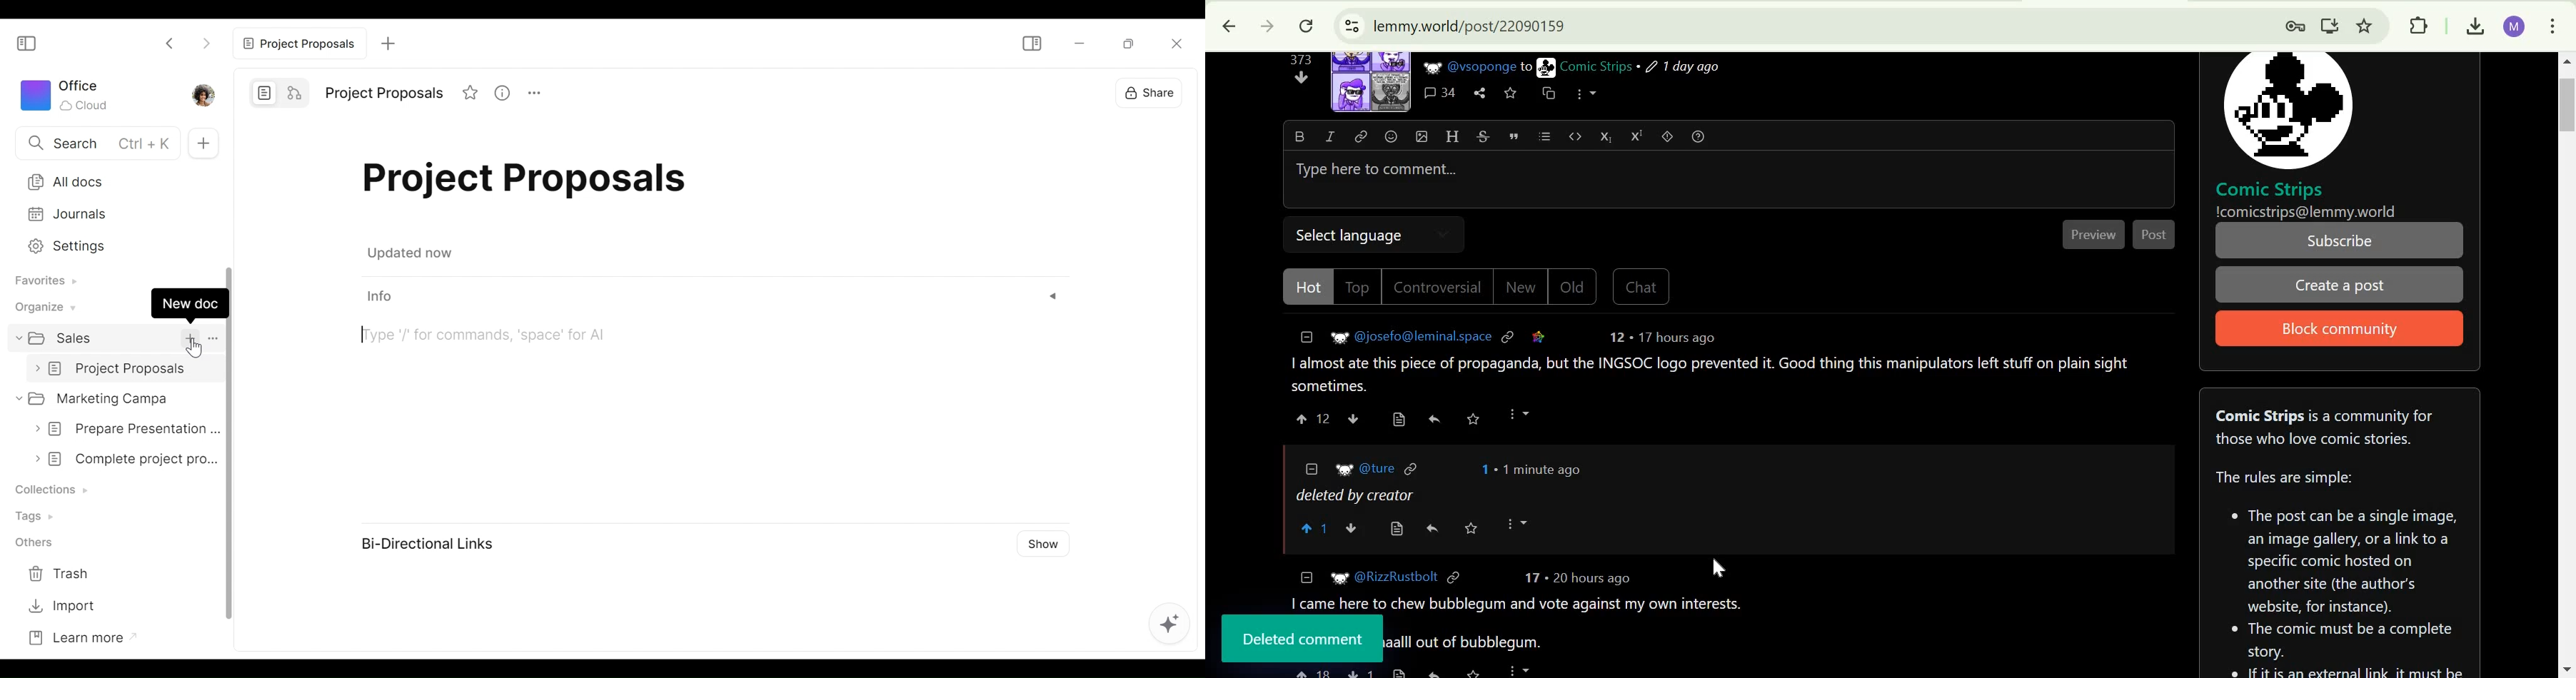  What do you see at coordinates (1712, 375) in the screenshot?
I see `Comment` at bounding box center [1712, 375].